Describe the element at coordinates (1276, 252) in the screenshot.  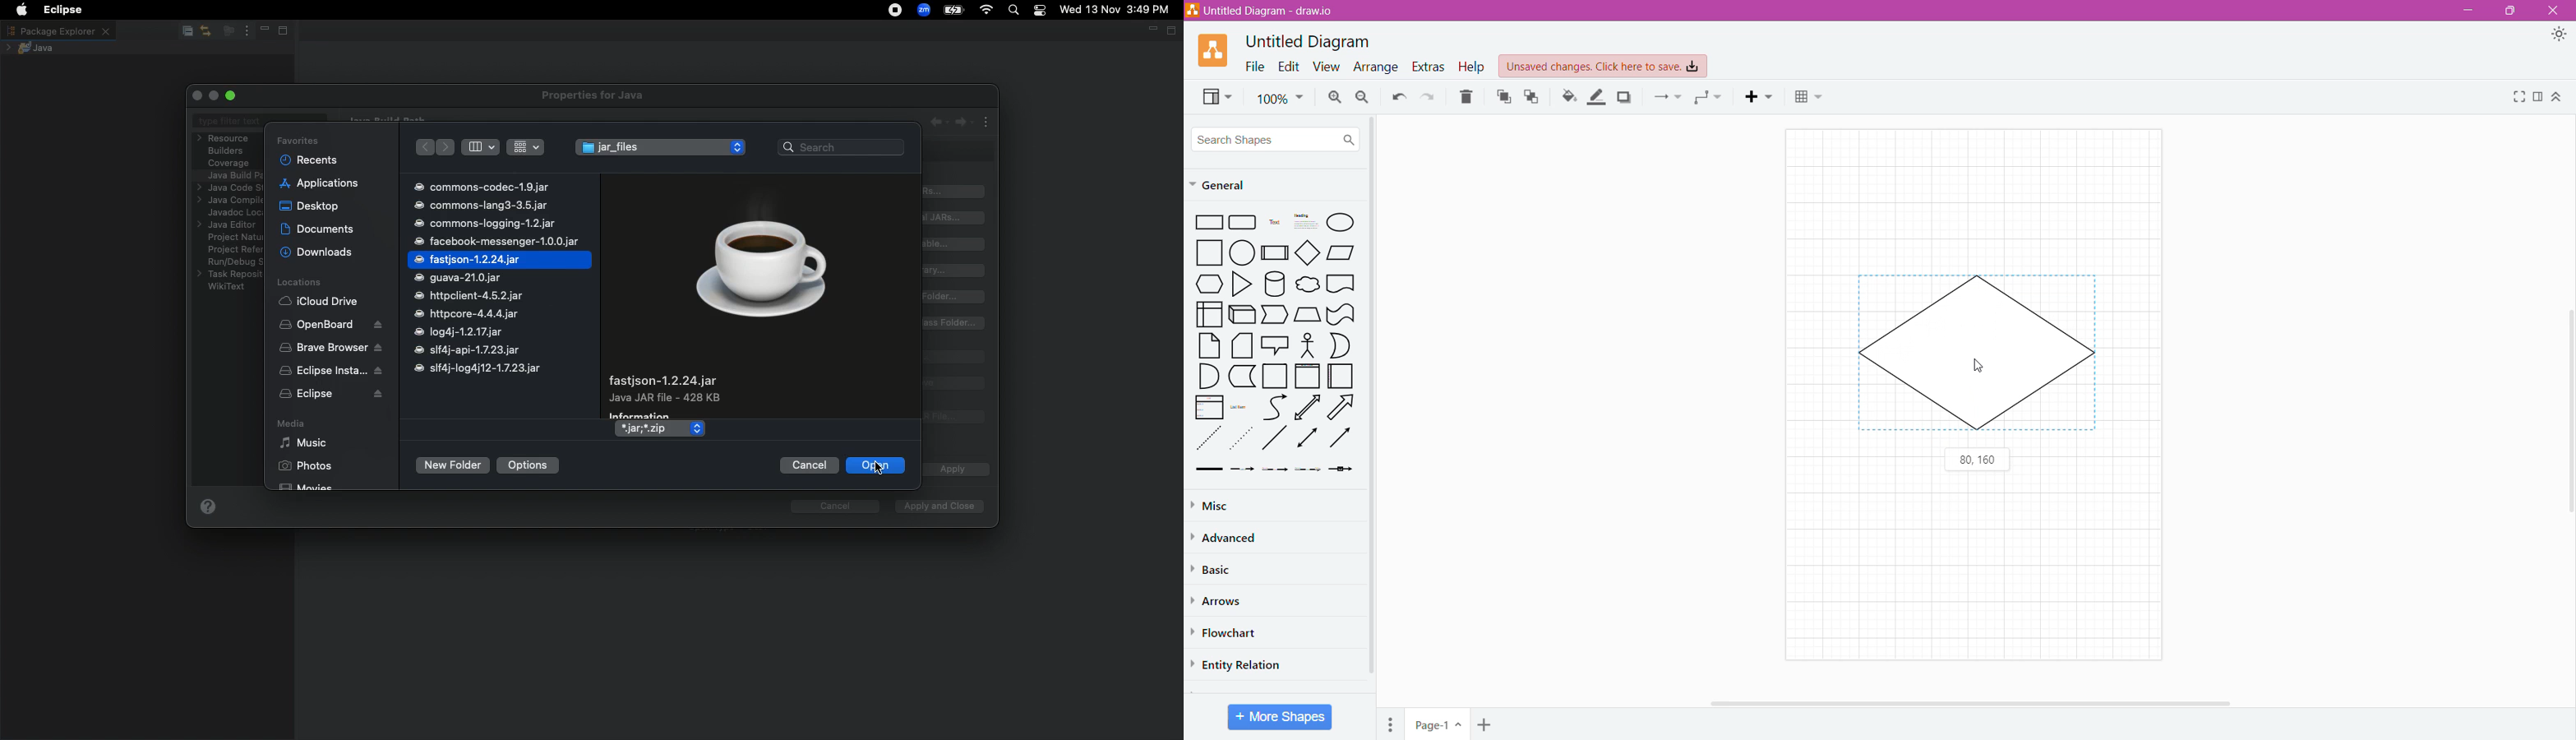
I see `Process` at that location.